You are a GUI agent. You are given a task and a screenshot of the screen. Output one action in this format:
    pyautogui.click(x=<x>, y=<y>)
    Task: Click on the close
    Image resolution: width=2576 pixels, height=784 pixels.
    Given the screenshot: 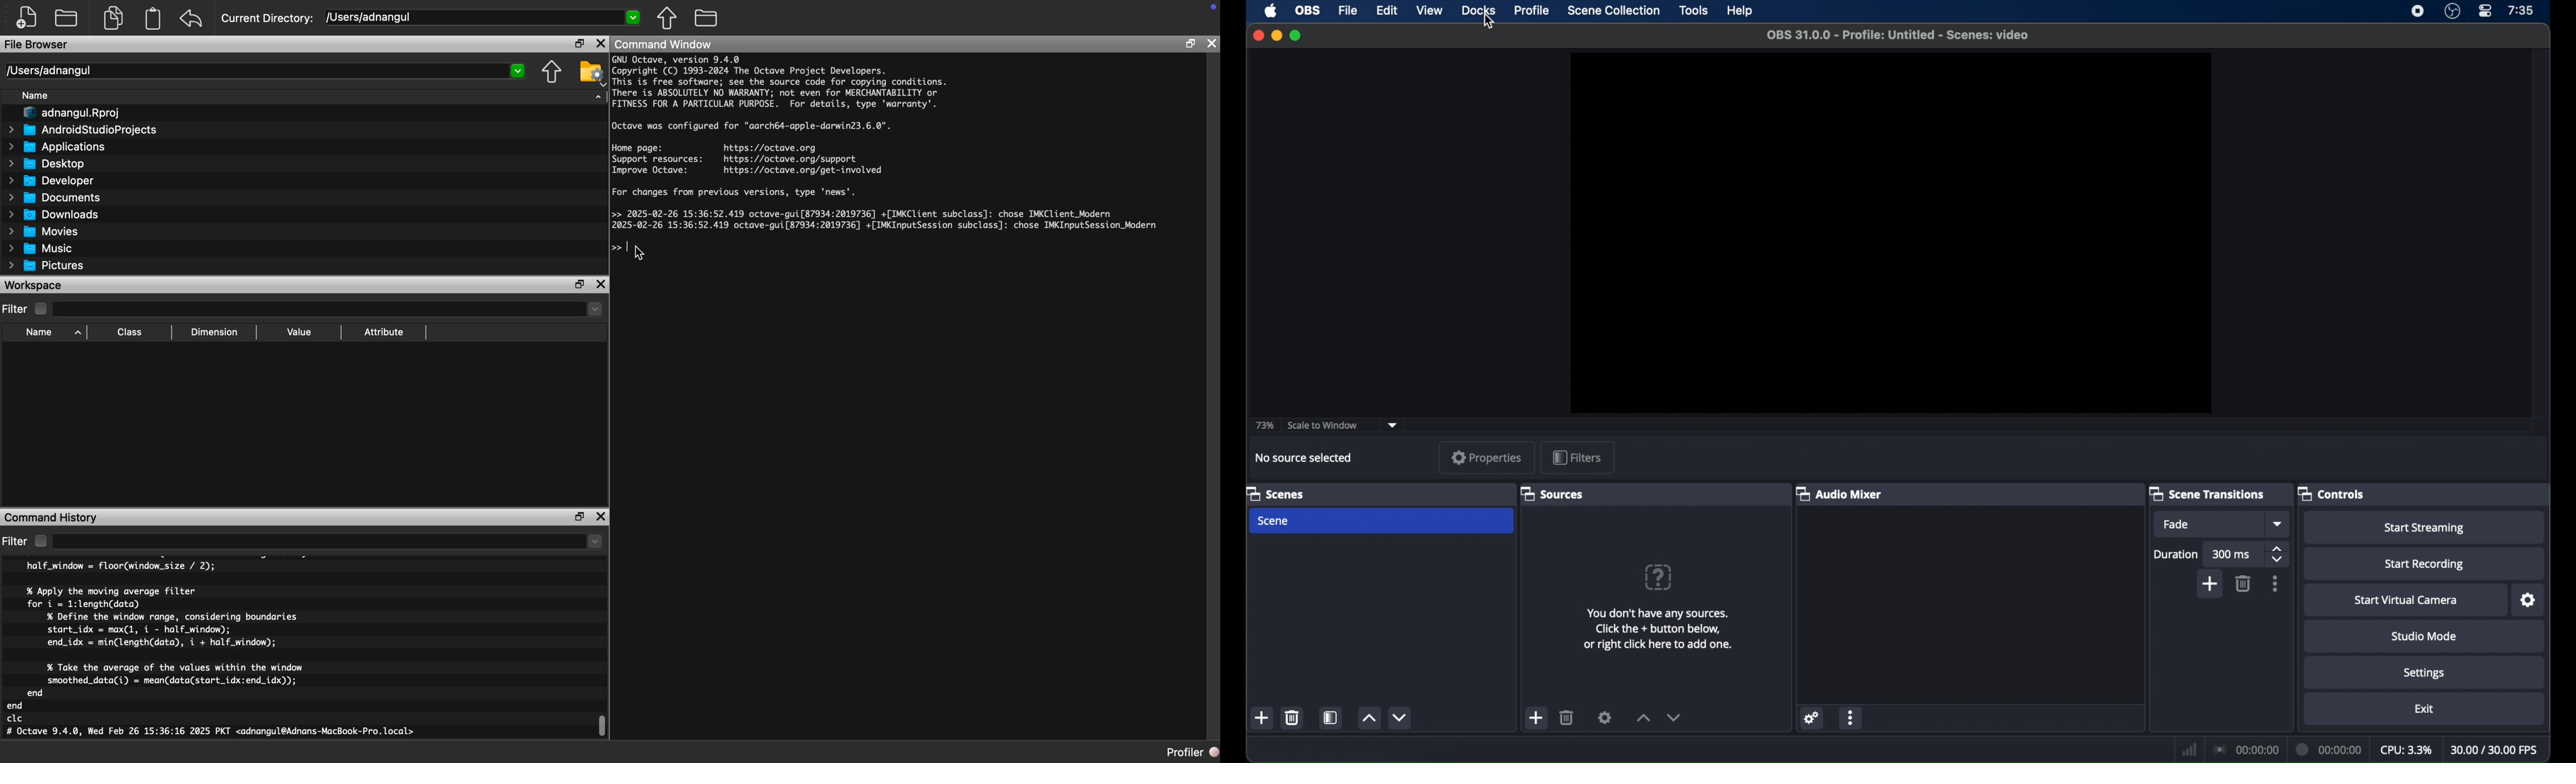 What is the action you would take?
    pyautogui.click(x=1258, y=35)
    